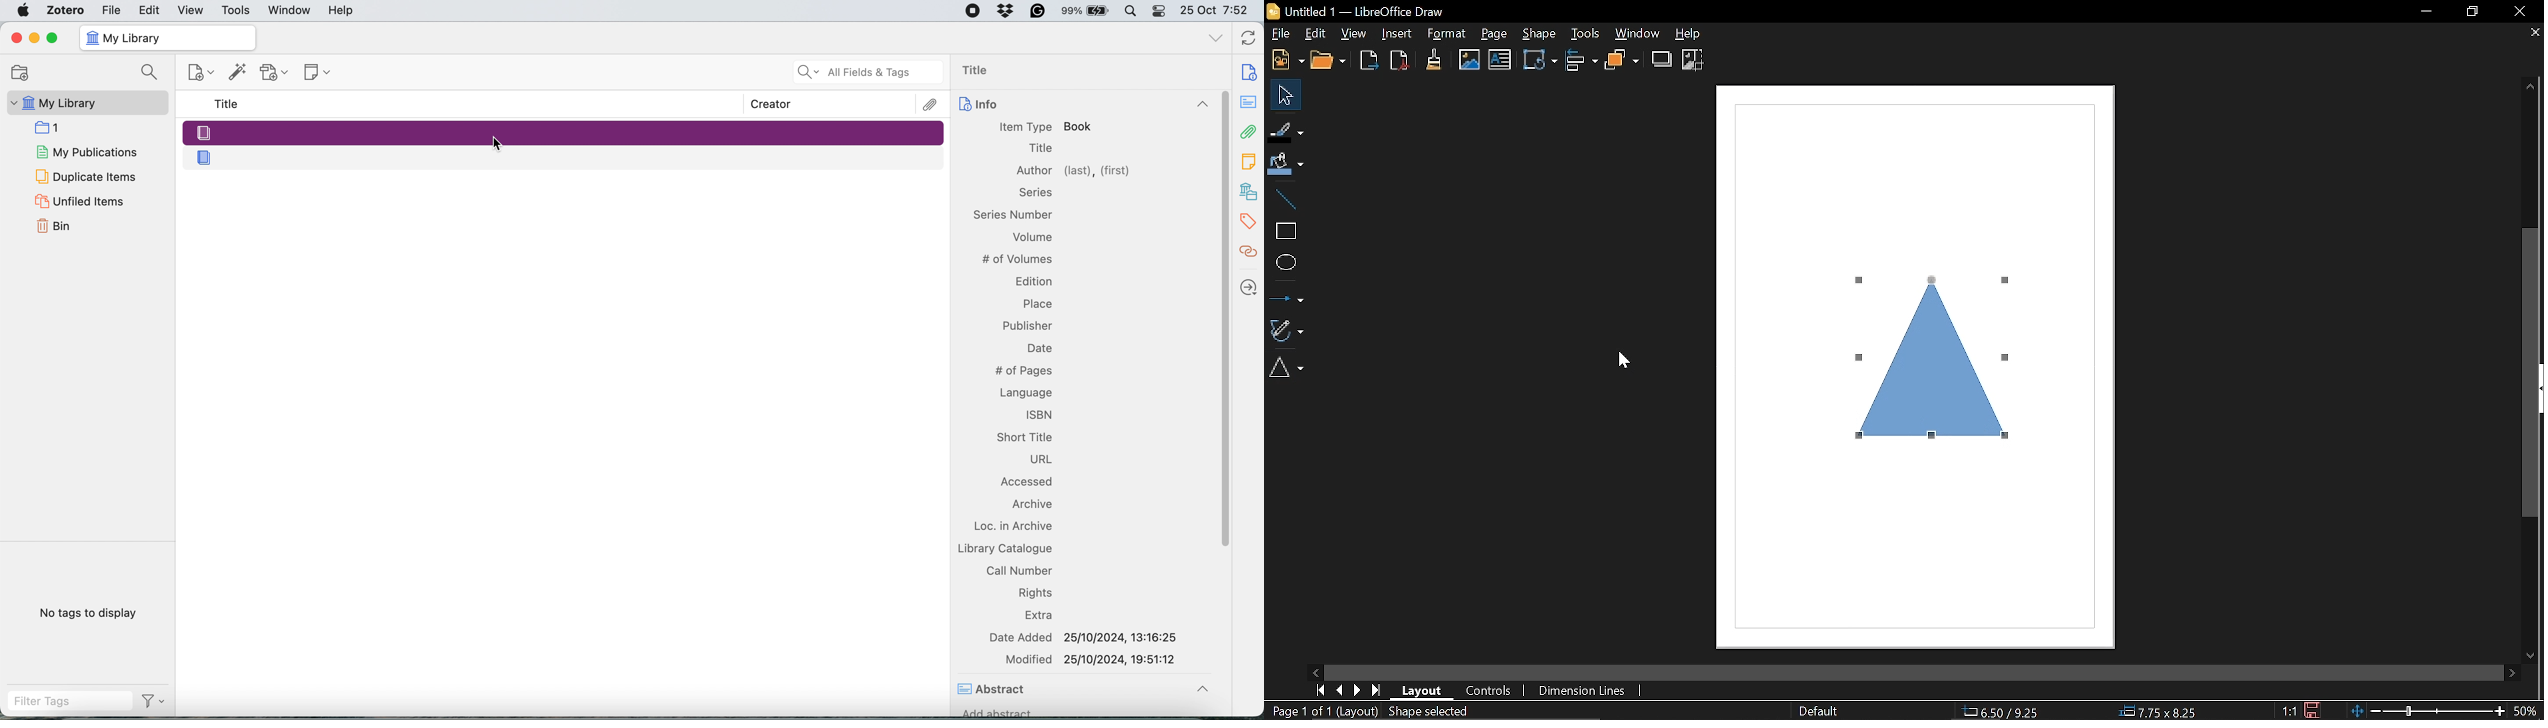  What do you see at coordinates (1697, 33) in the screenshot?
I see `Help` at bounding box center [1697, 33].